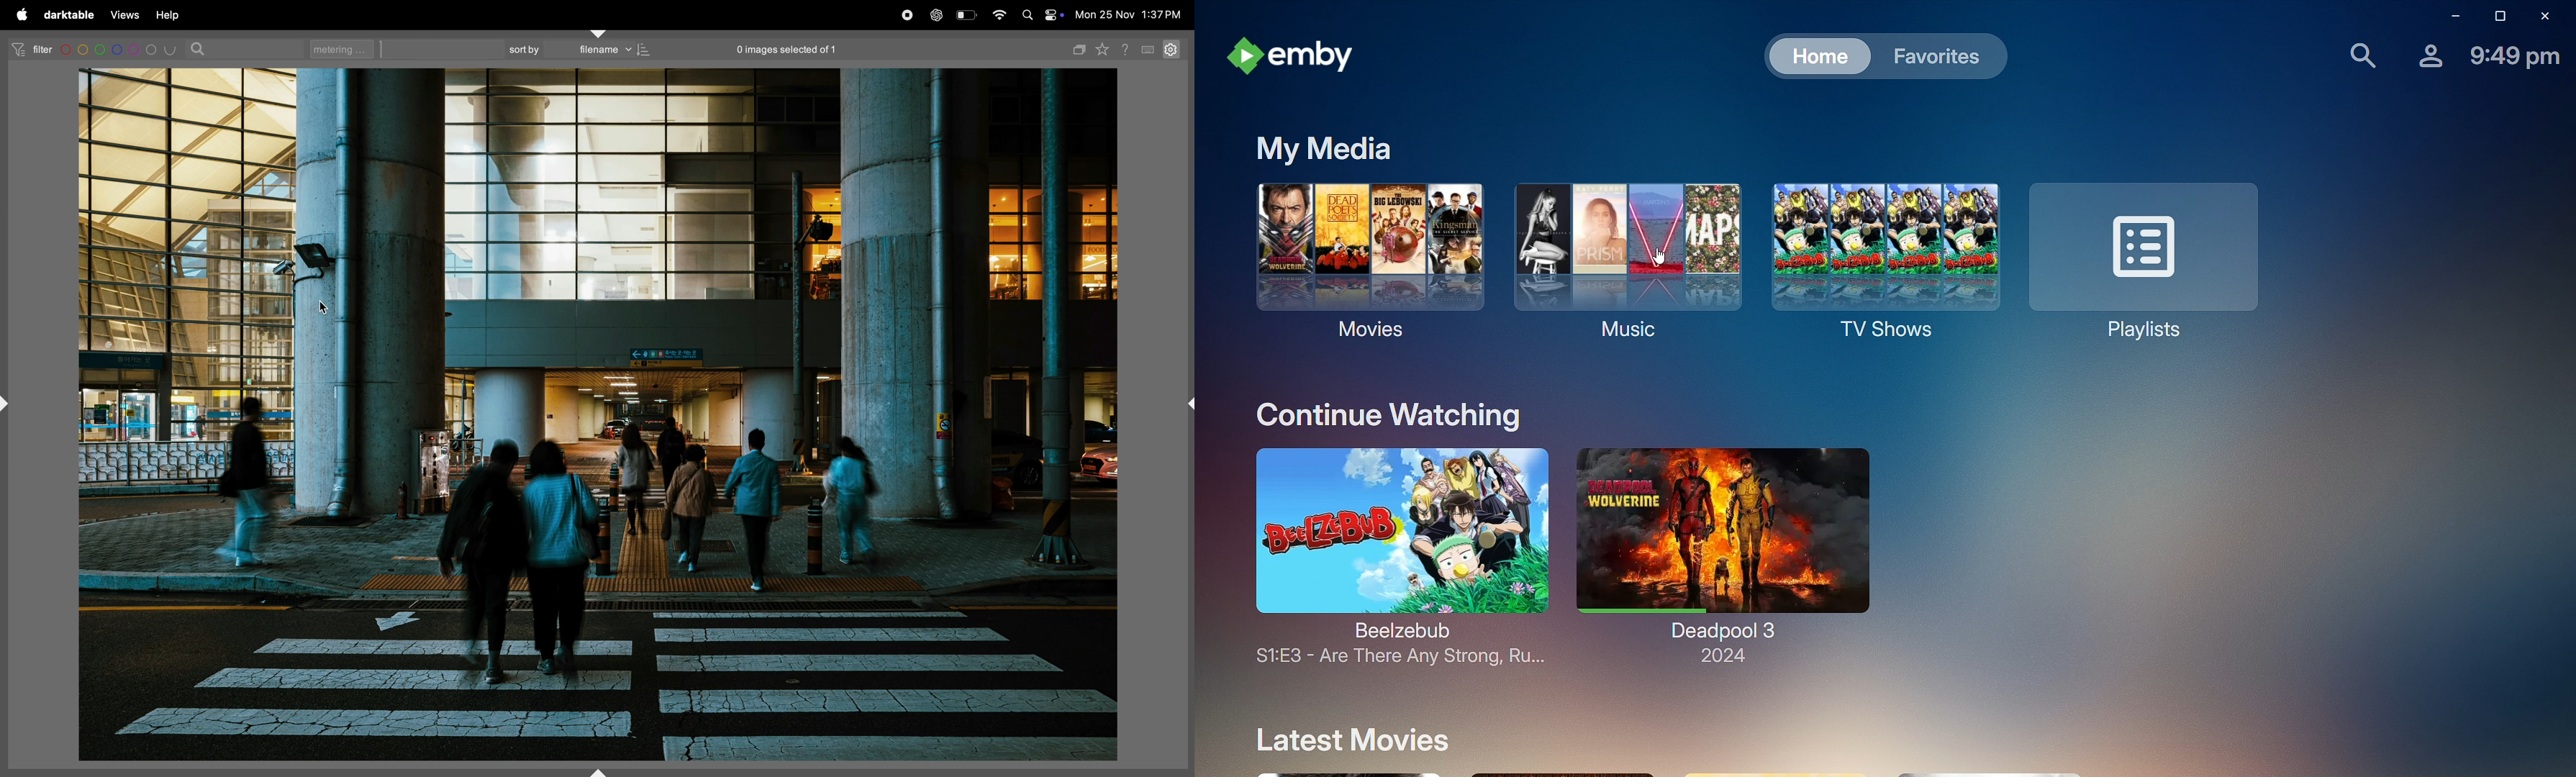 The height and width of the screenshot is (784, 2576). Describe the element at coordinates (999, 15) in the screenshot. I see `wifi` at that location.